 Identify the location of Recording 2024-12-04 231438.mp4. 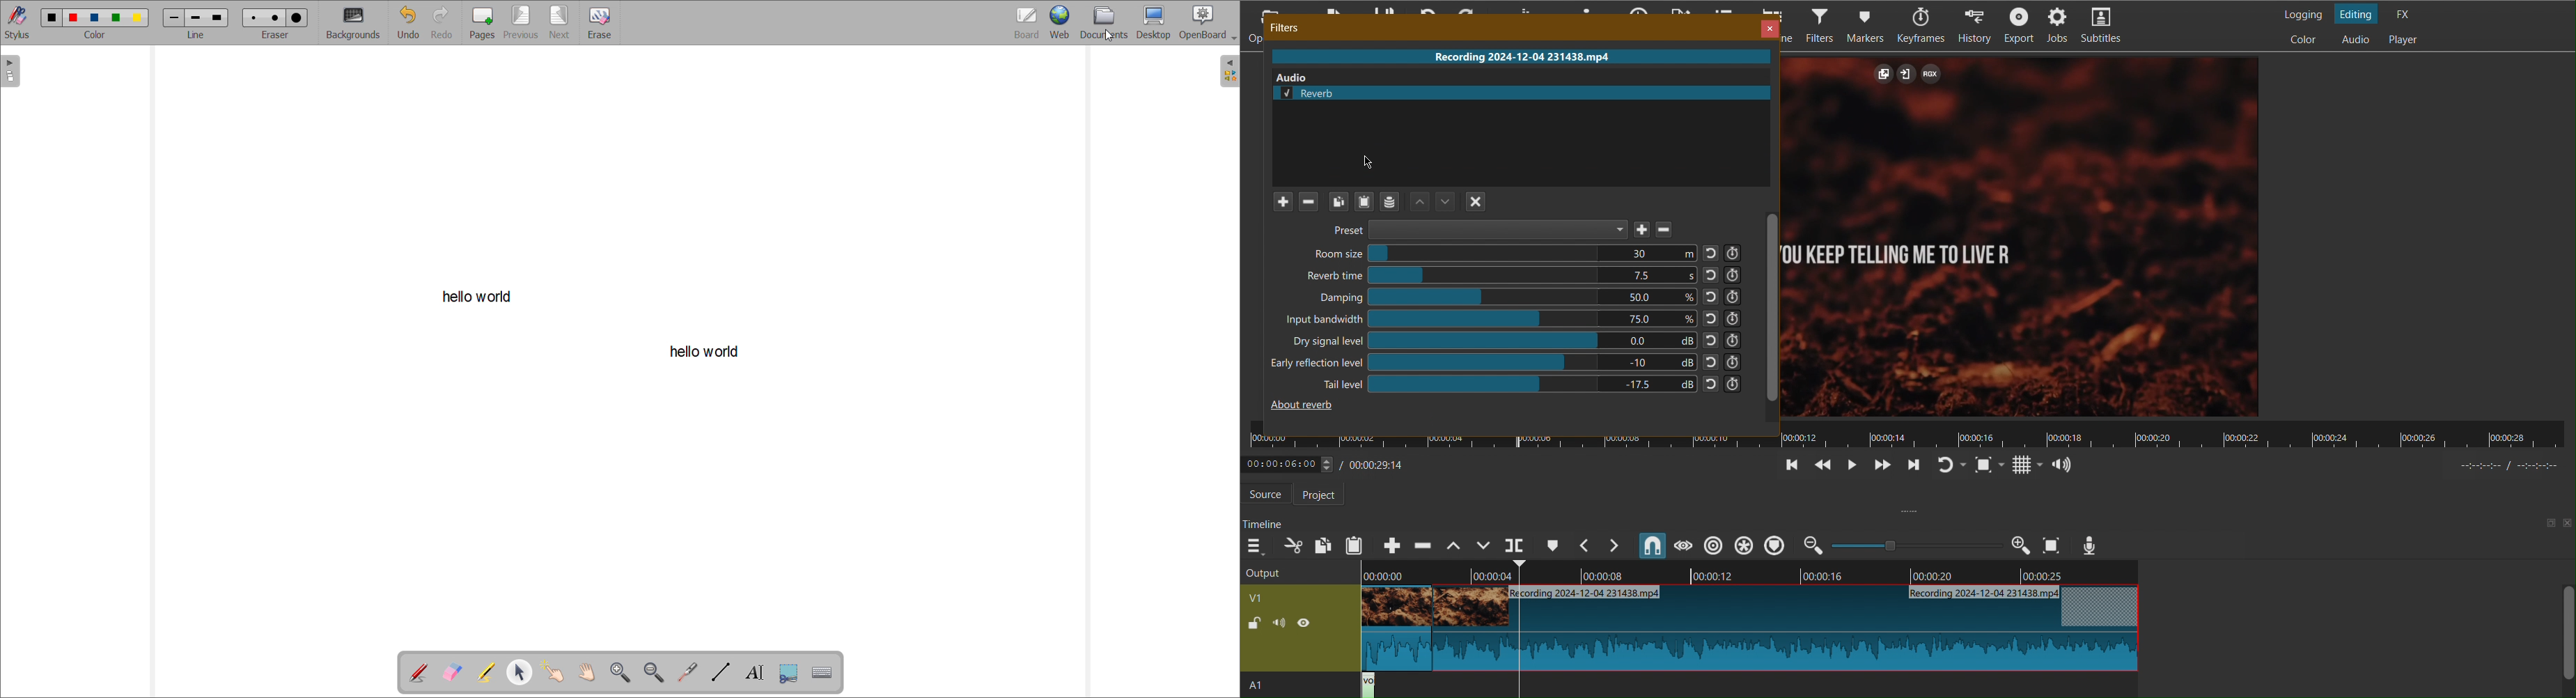
(1516, 56).